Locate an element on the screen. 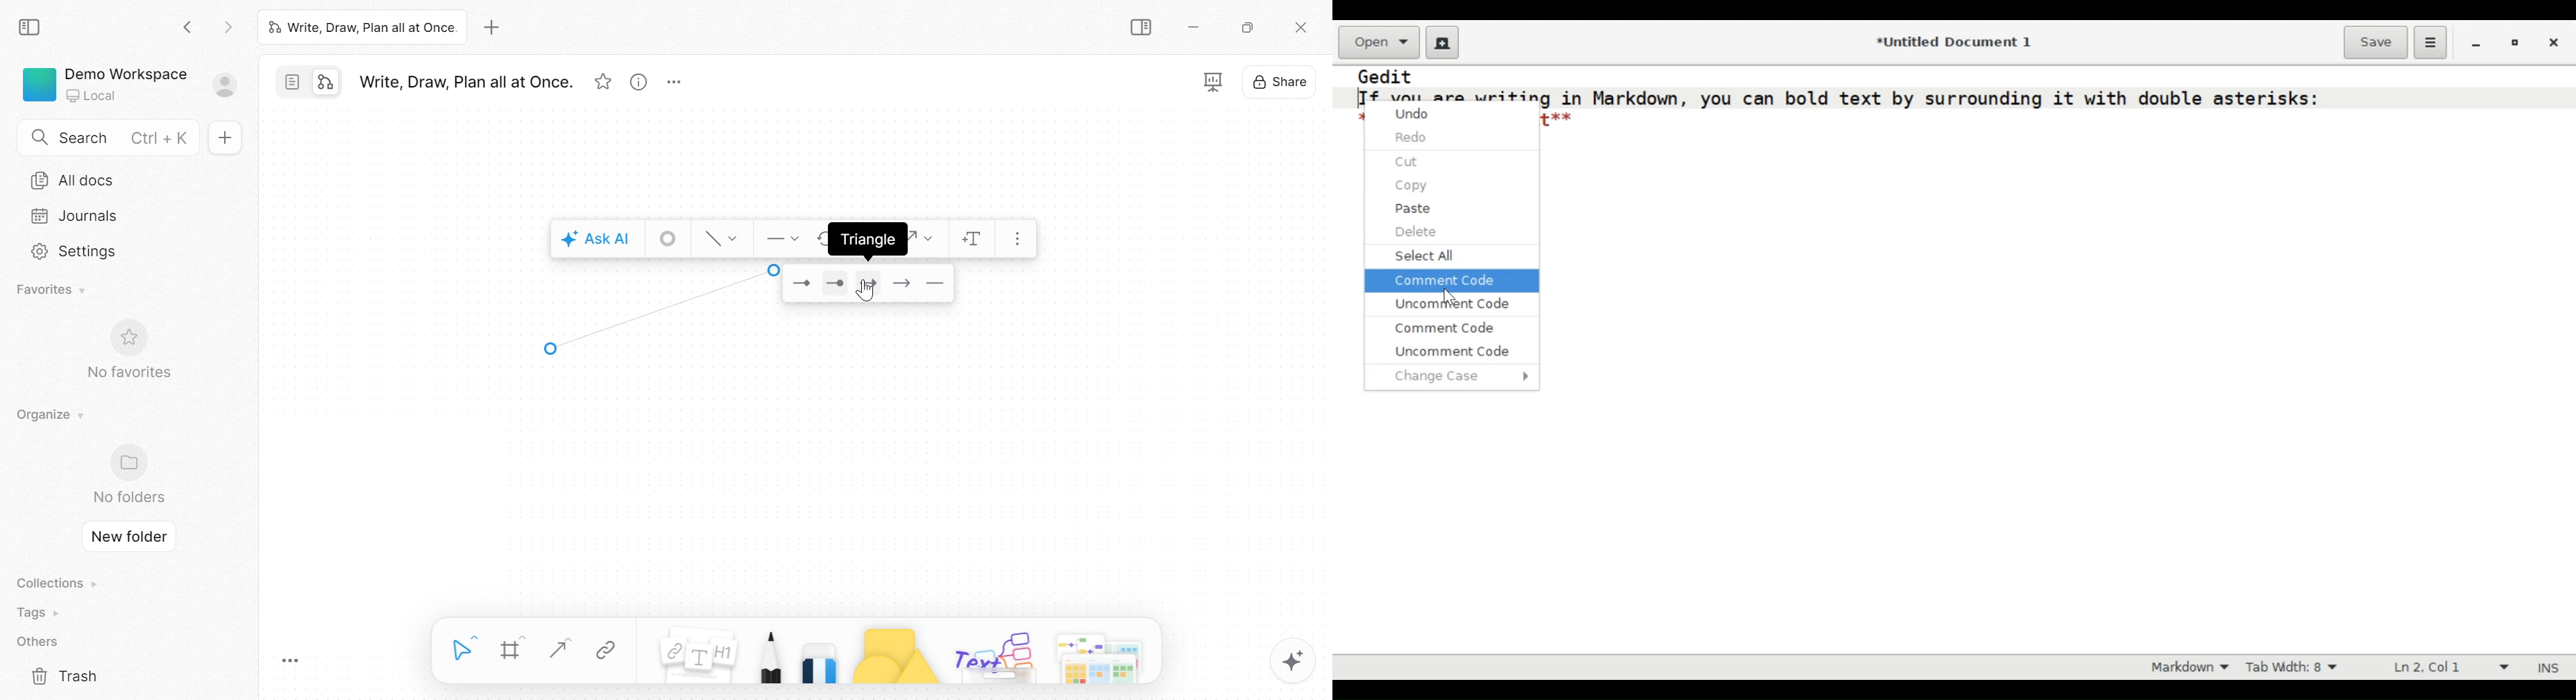 The height and width of the screenshot is (700, 2576). Adjust Tab Width is located at coordinates (2301, 667).